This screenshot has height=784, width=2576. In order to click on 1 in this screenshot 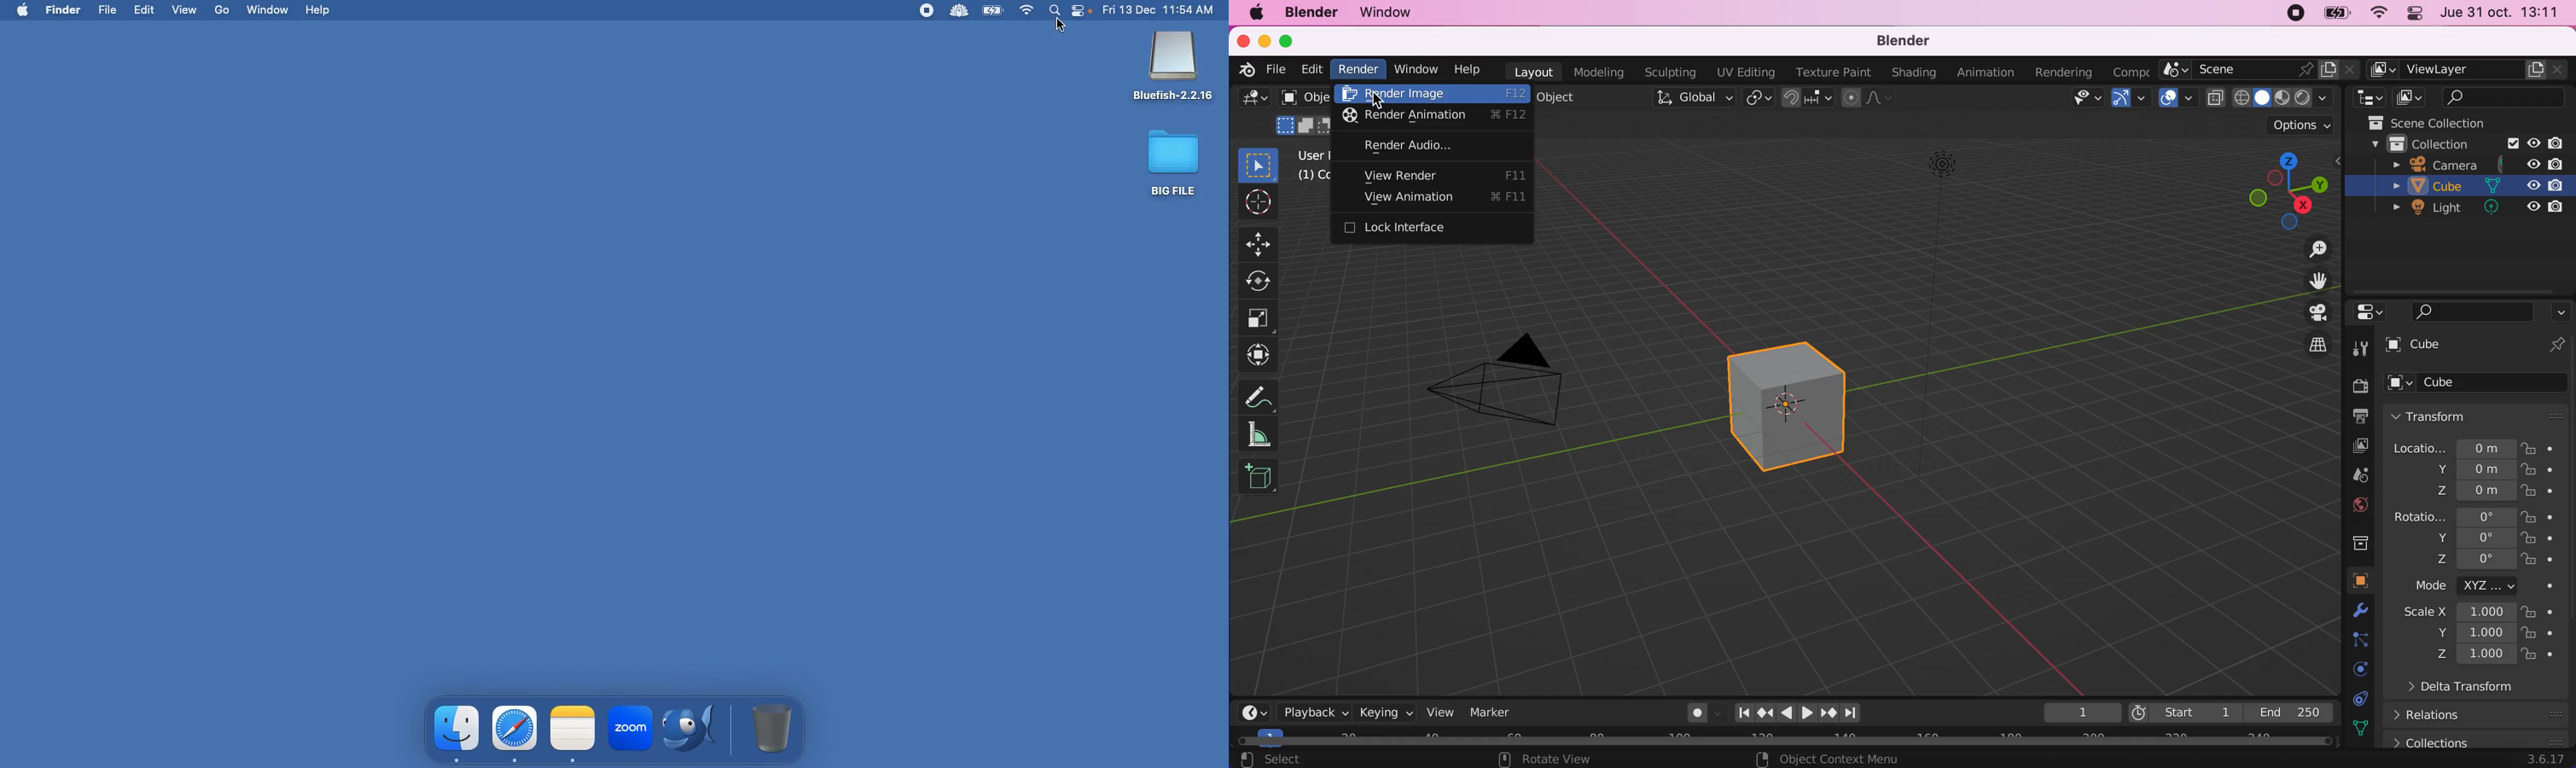, I will do `click(2077, 712)`.